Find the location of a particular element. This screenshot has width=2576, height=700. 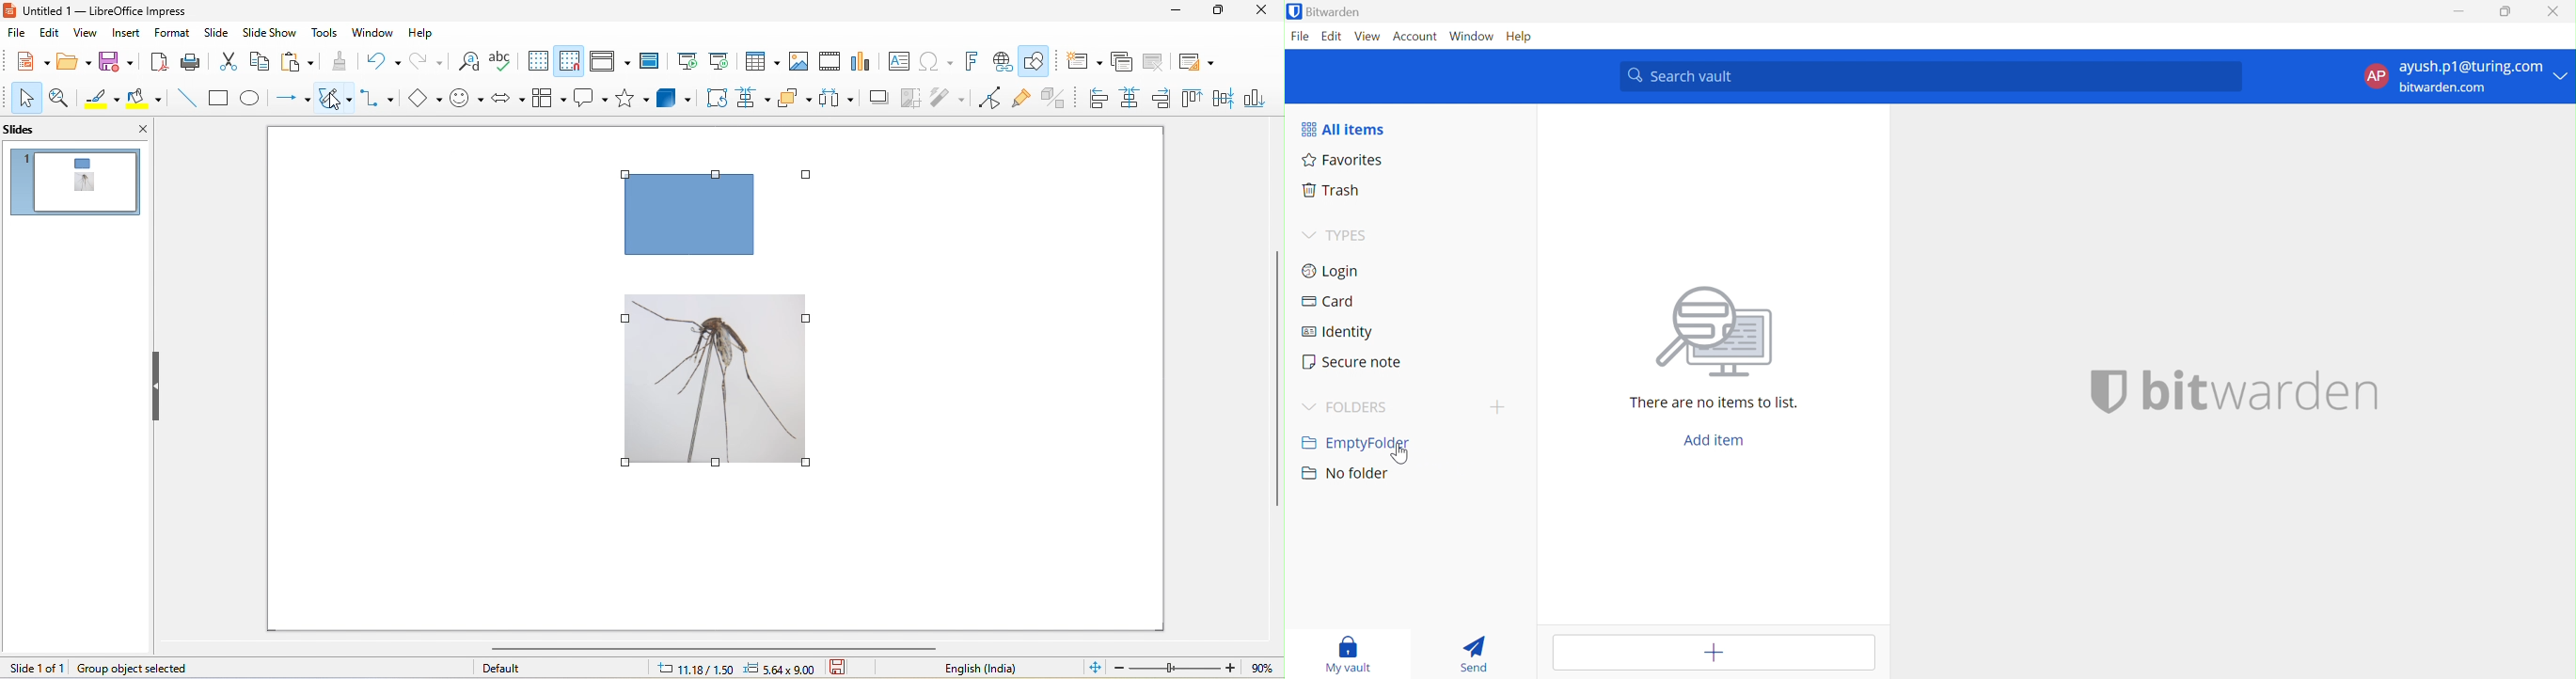

hide is located at coordinates (161, 385).